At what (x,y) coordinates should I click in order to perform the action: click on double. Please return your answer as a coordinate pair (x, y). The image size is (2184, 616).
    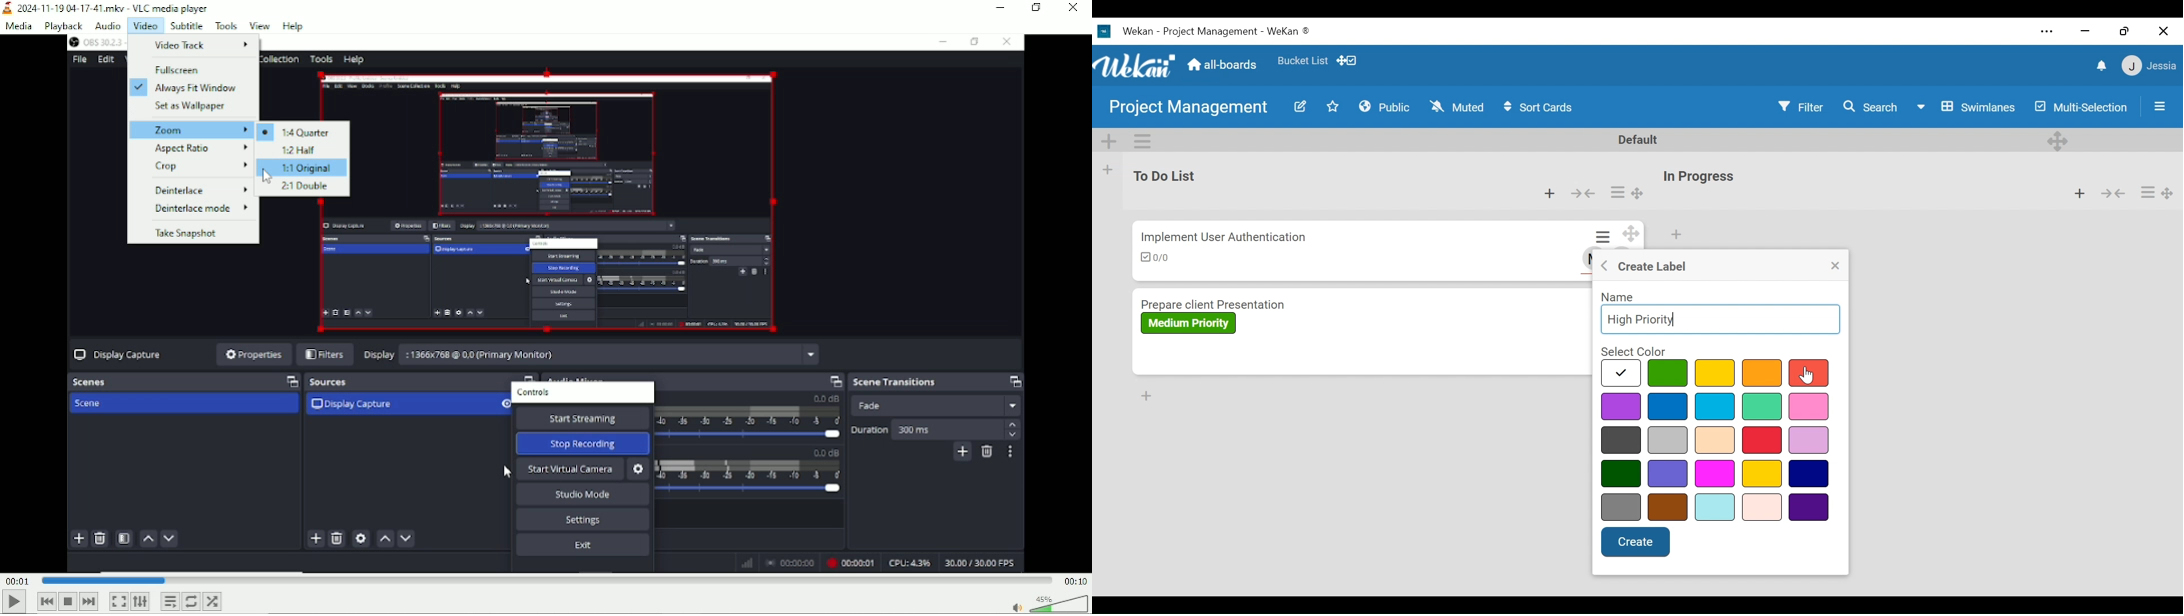
    Looking at the image, I should click on (303, 187).